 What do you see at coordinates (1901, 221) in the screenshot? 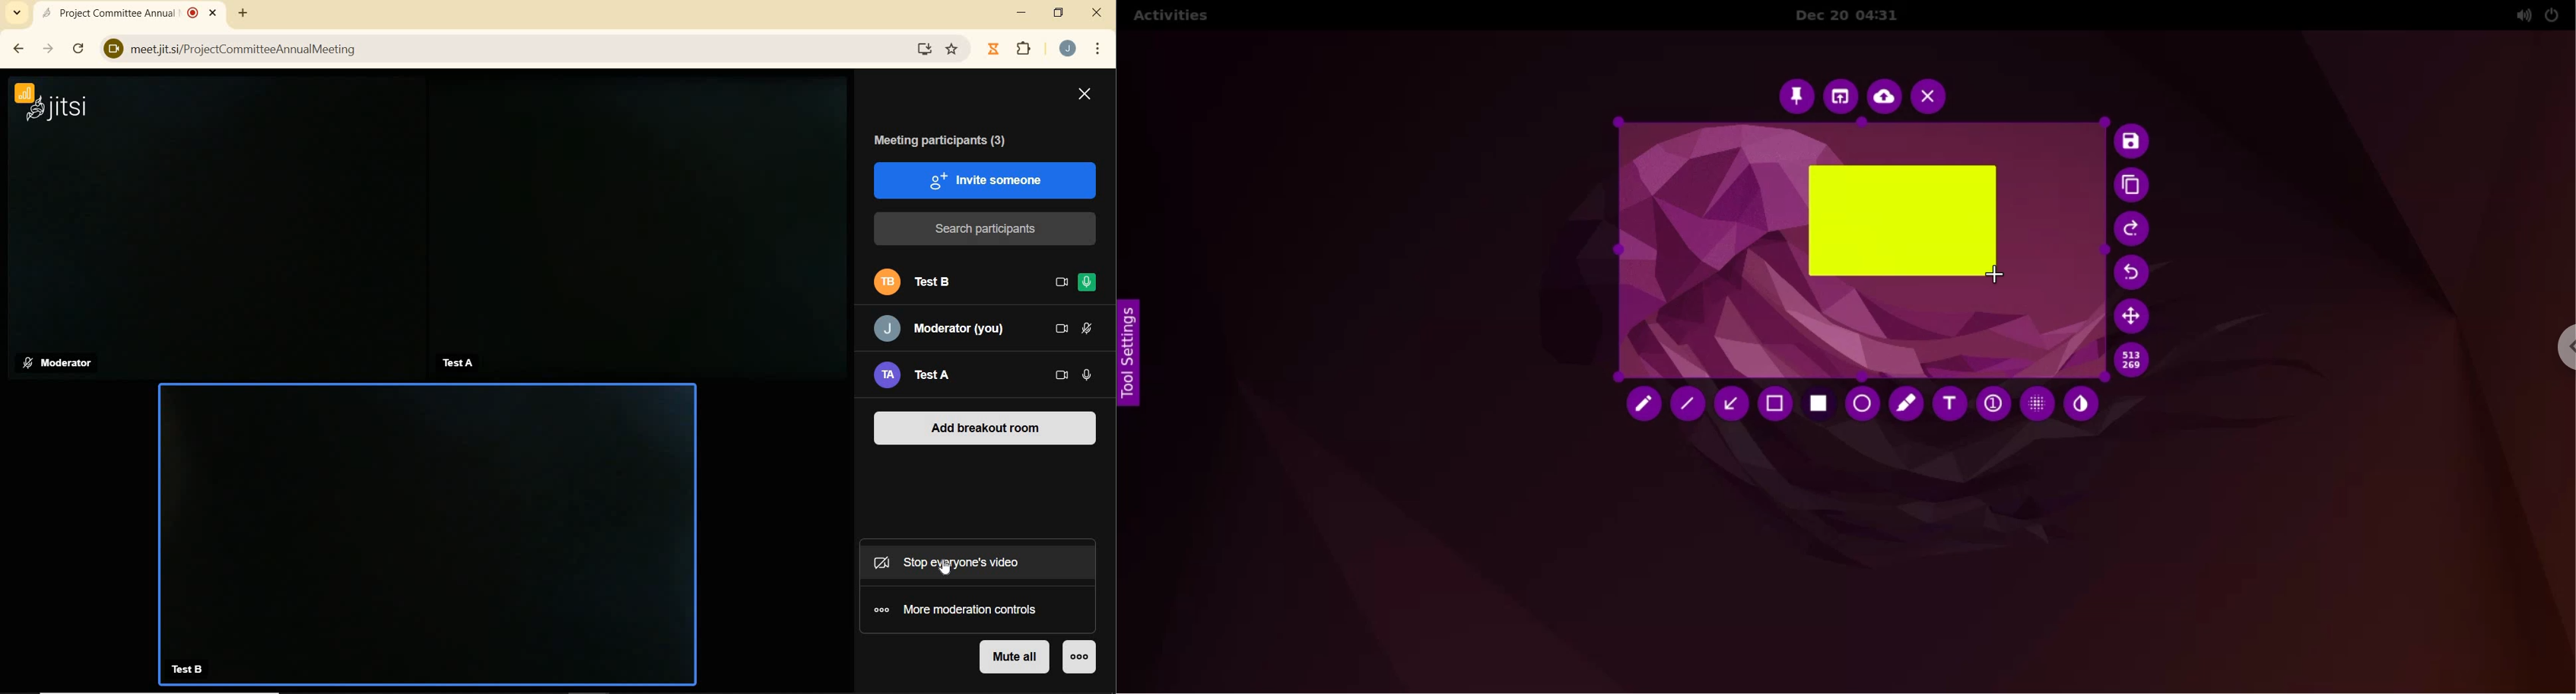
I see `rectangle` at bounding box center [1901, 221].